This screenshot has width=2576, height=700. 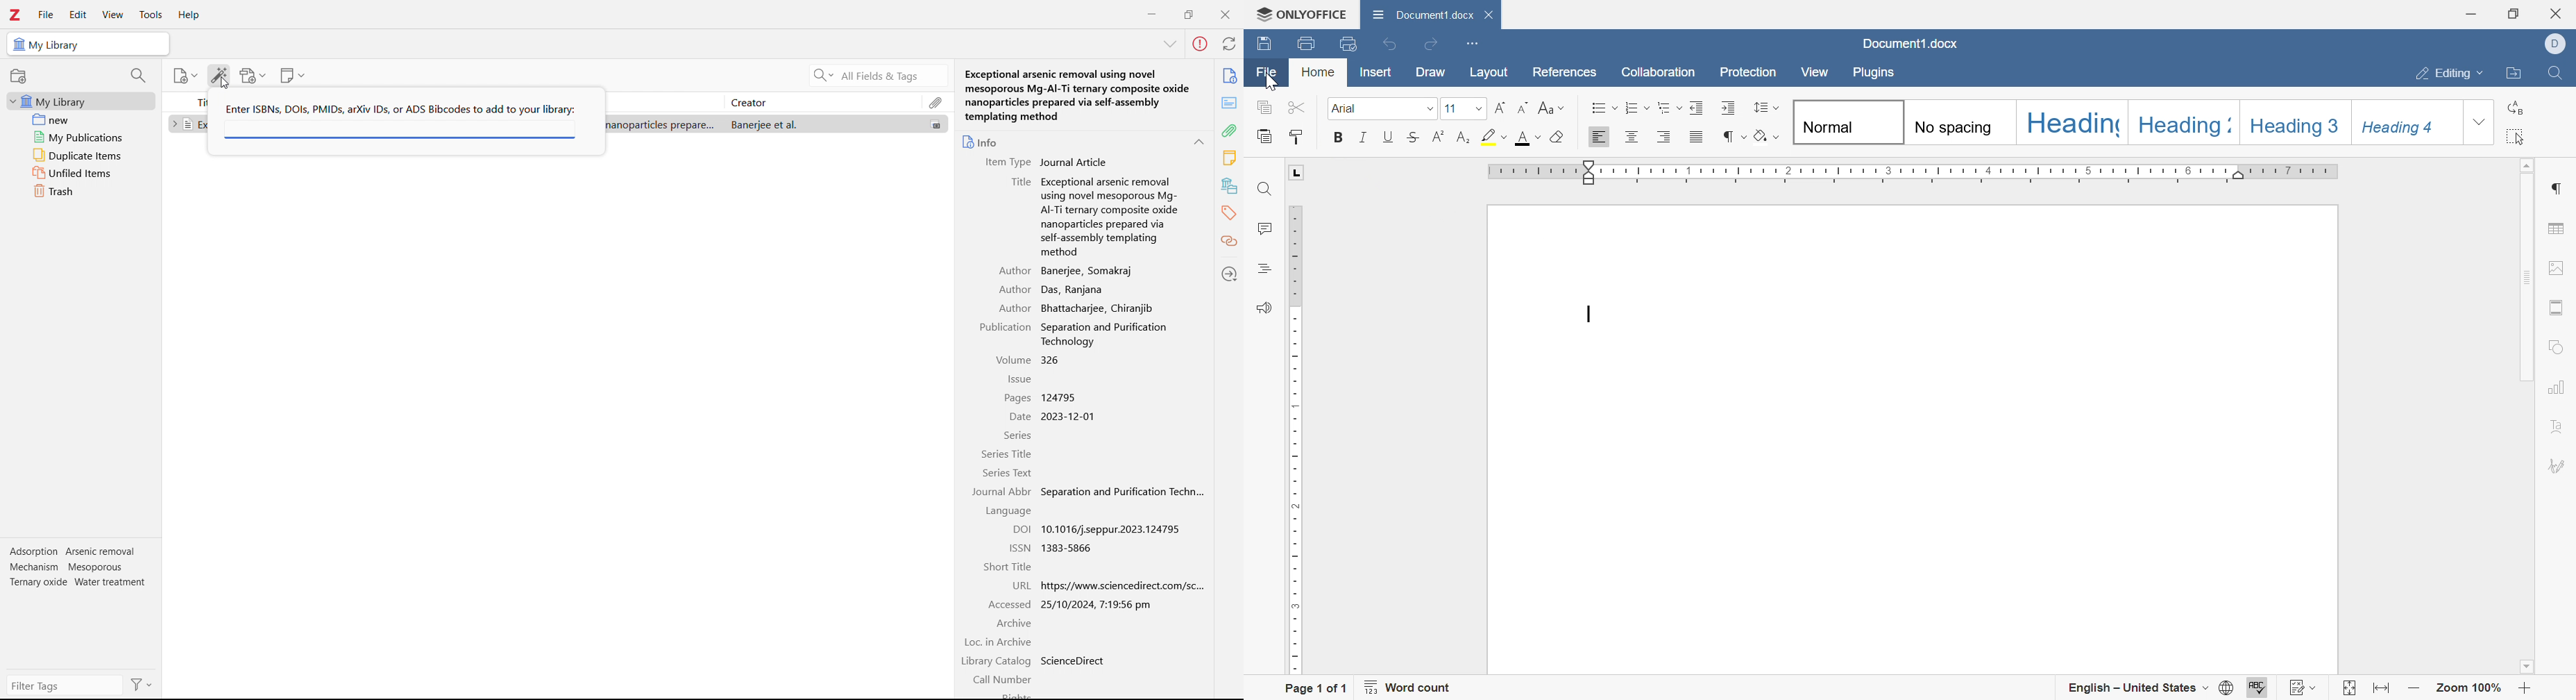 What do you see at coordinates (1002, 493) in the screenshot?
I see `Journal abbreviation` at bounding box center [1002, 493].